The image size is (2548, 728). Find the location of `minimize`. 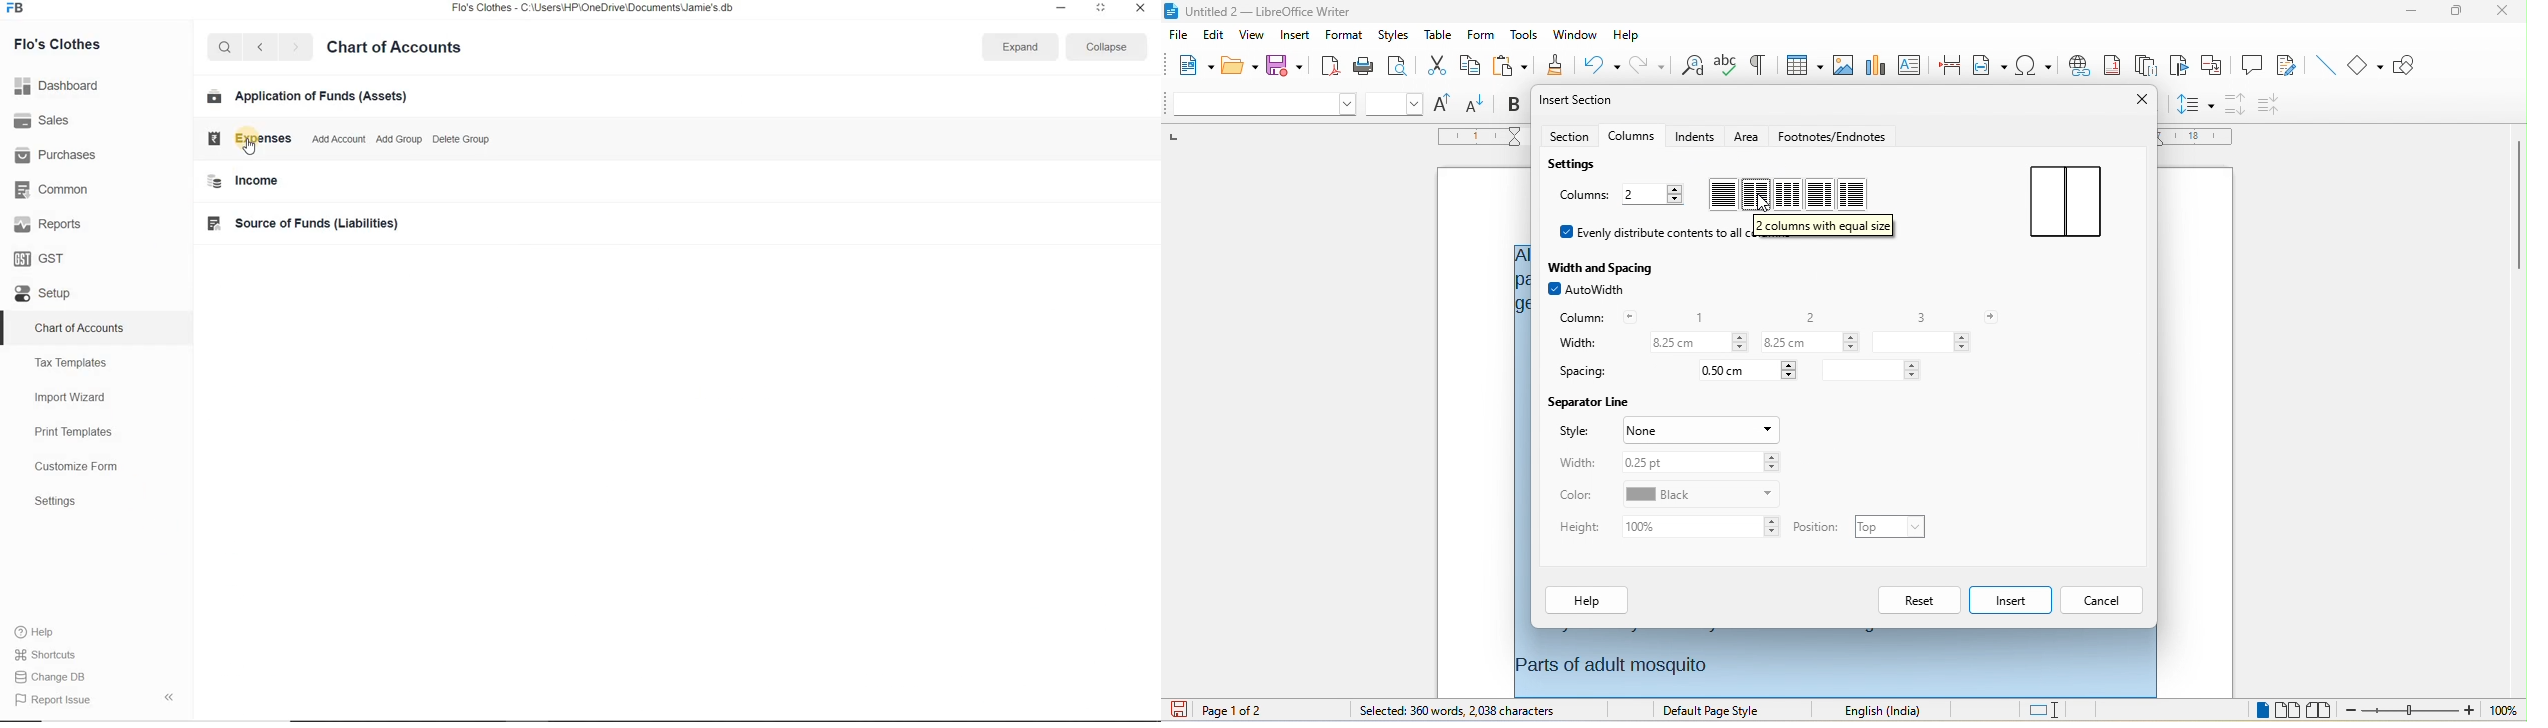

minimize is located at coordinates (1062, 9).